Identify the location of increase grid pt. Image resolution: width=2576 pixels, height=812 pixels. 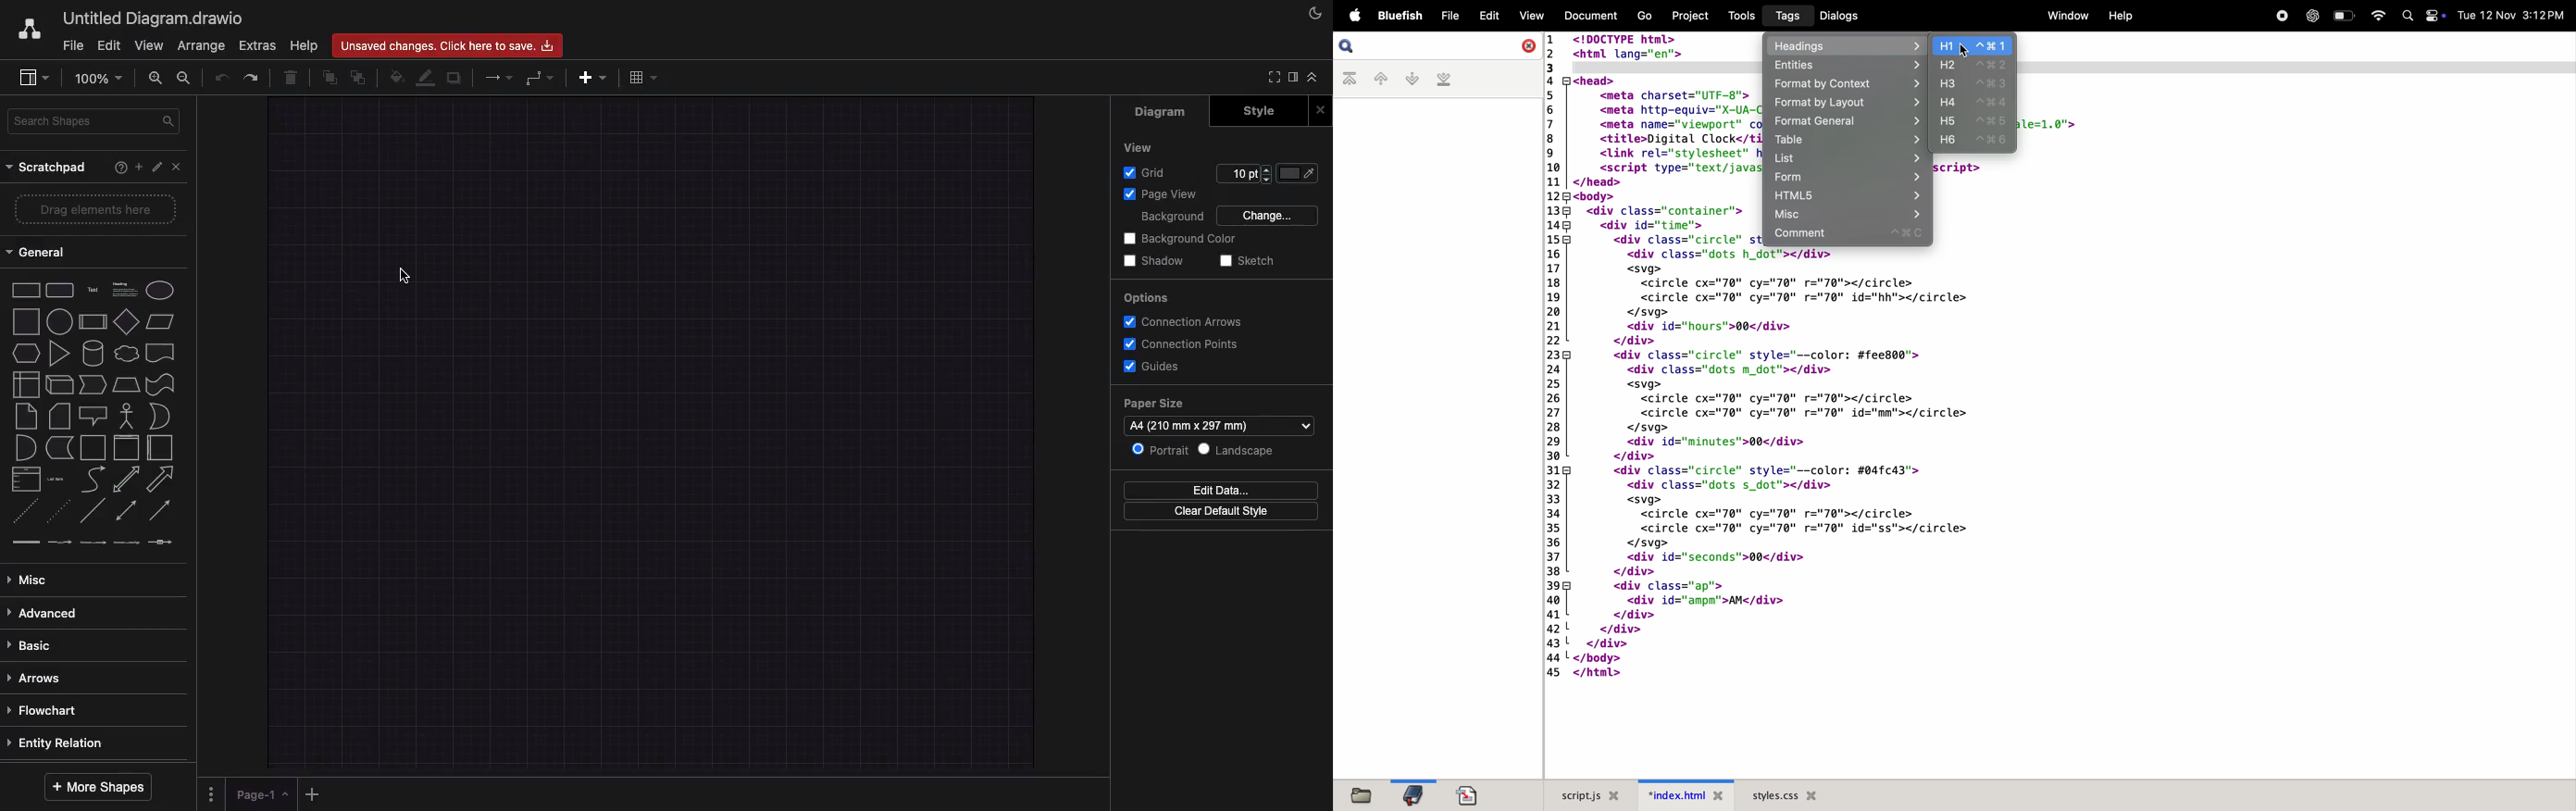
(1268, 169).